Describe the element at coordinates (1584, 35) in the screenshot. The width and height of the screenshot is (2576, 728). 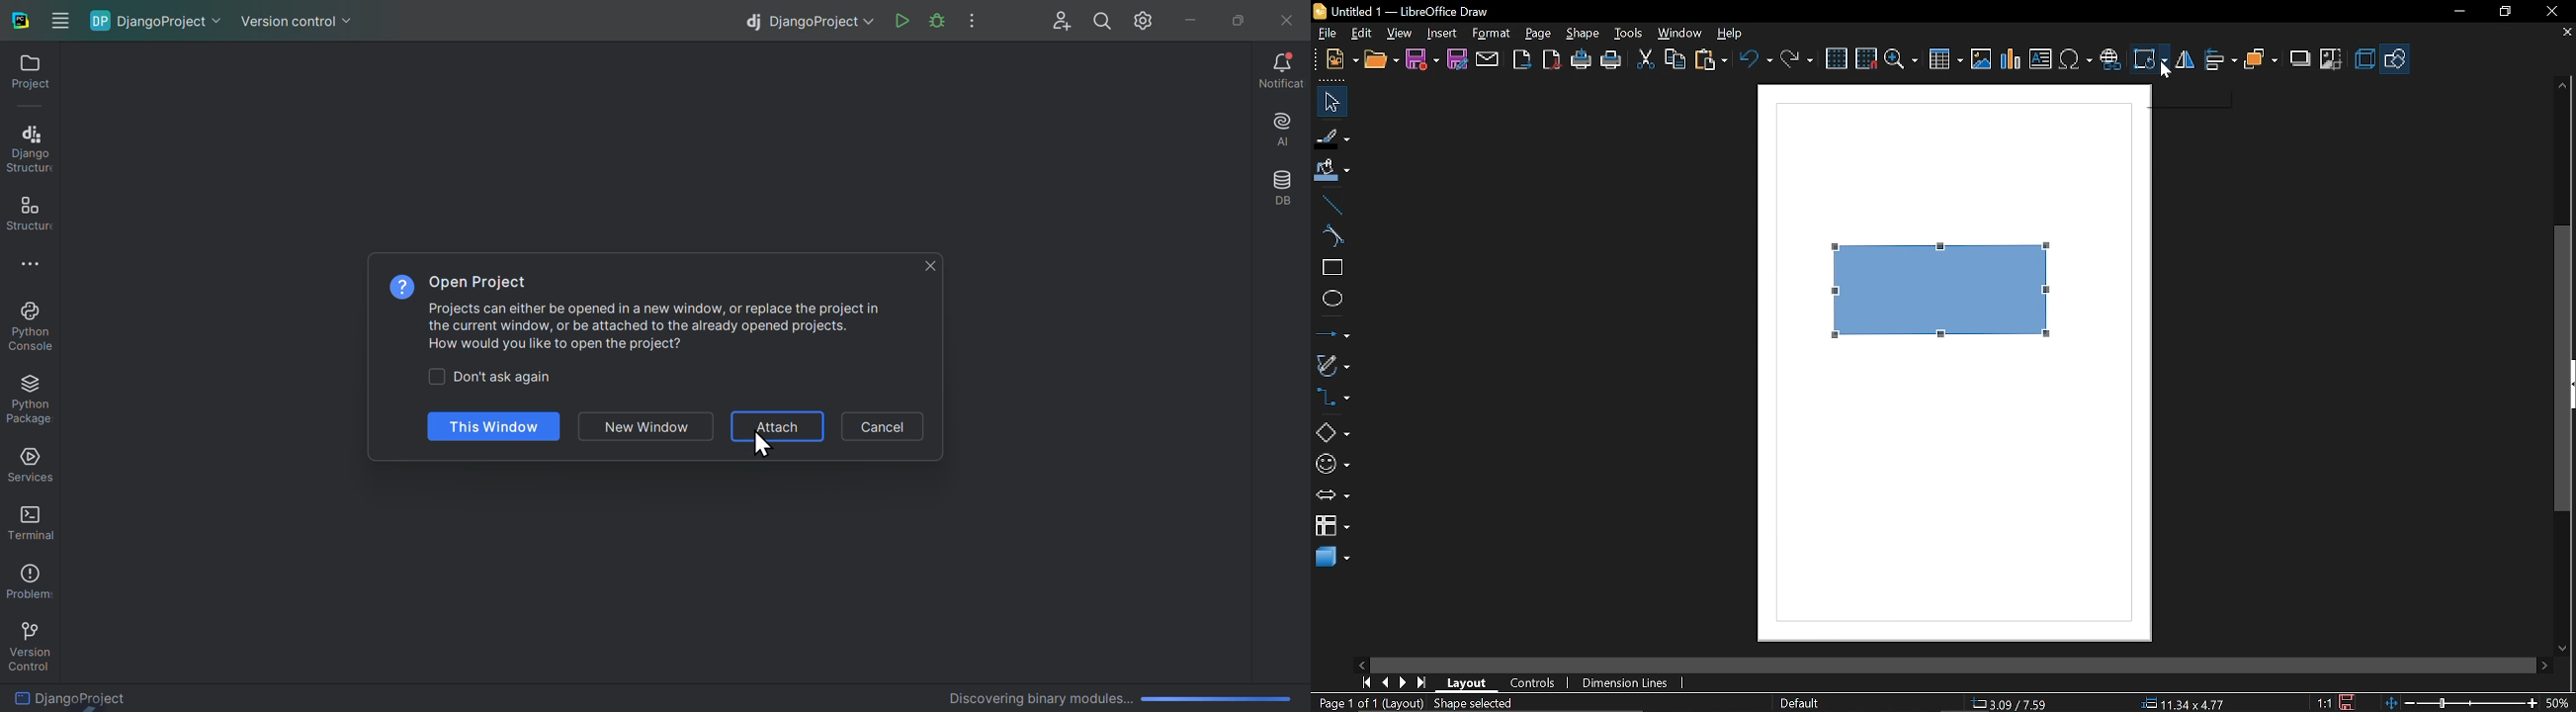
I see `shape` at that location.